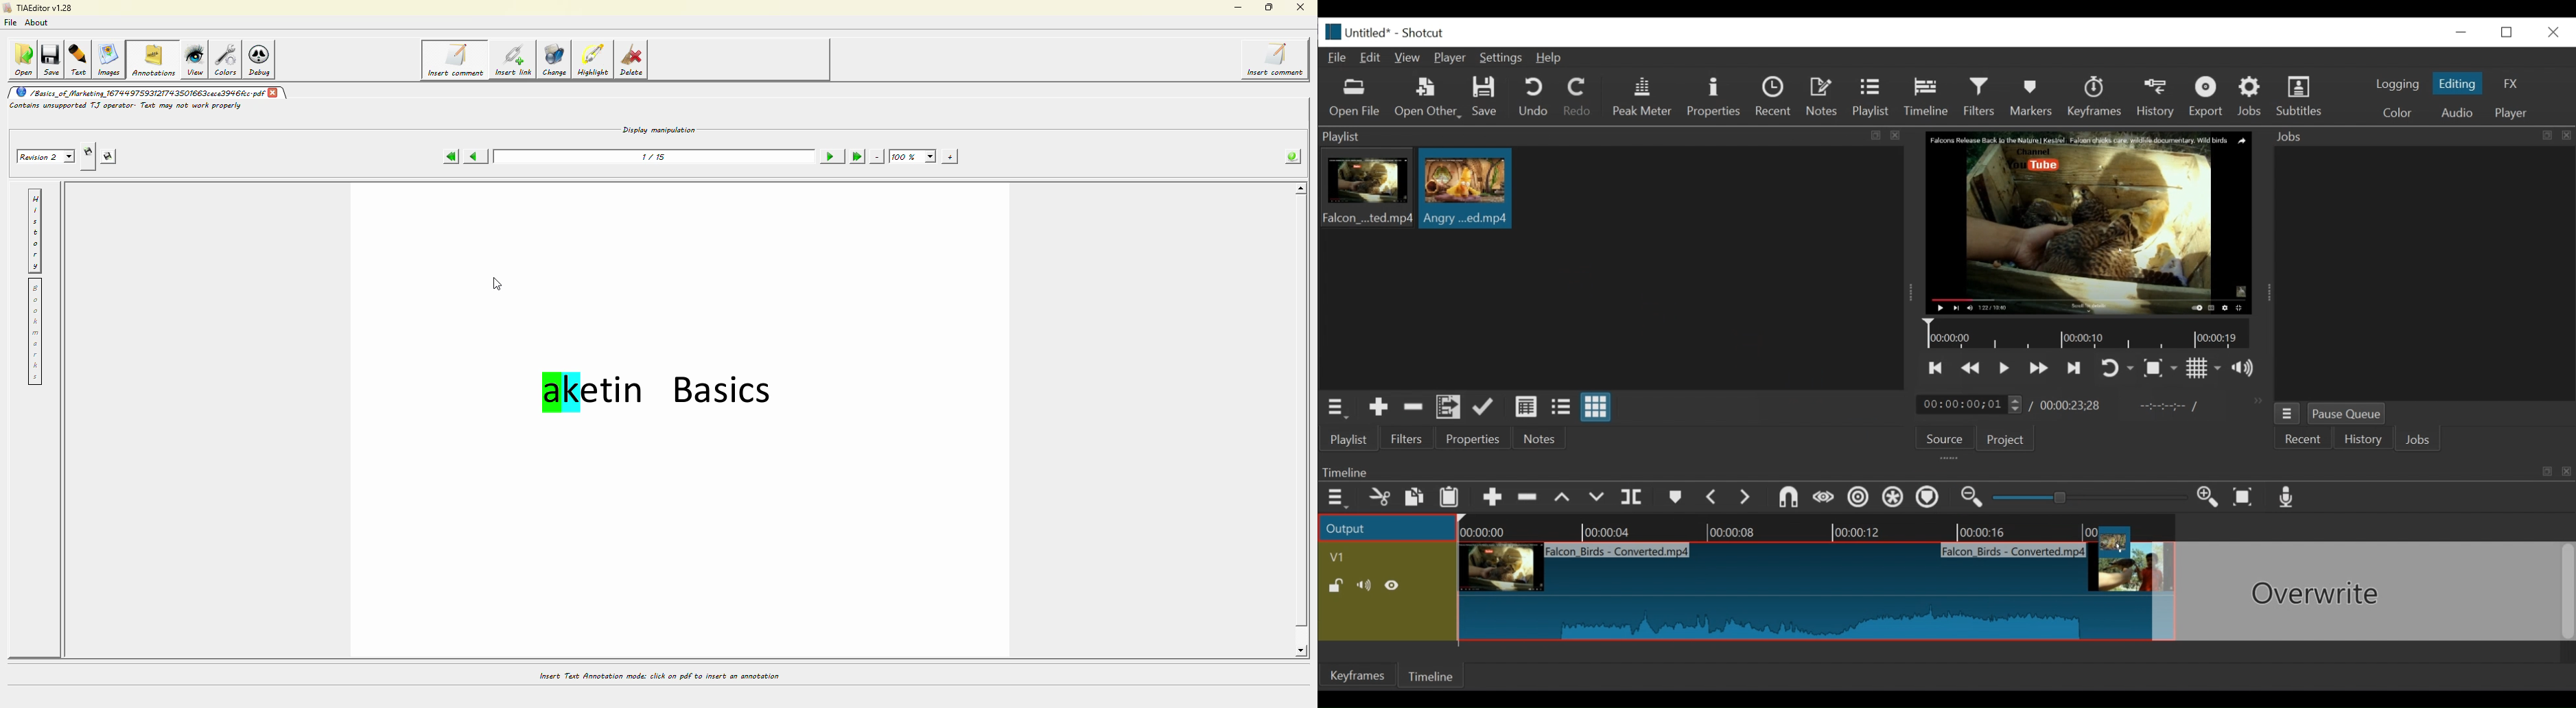  Describe the element at coordinates (2304, 440) in the screenshot. I see `Recent` at that location.